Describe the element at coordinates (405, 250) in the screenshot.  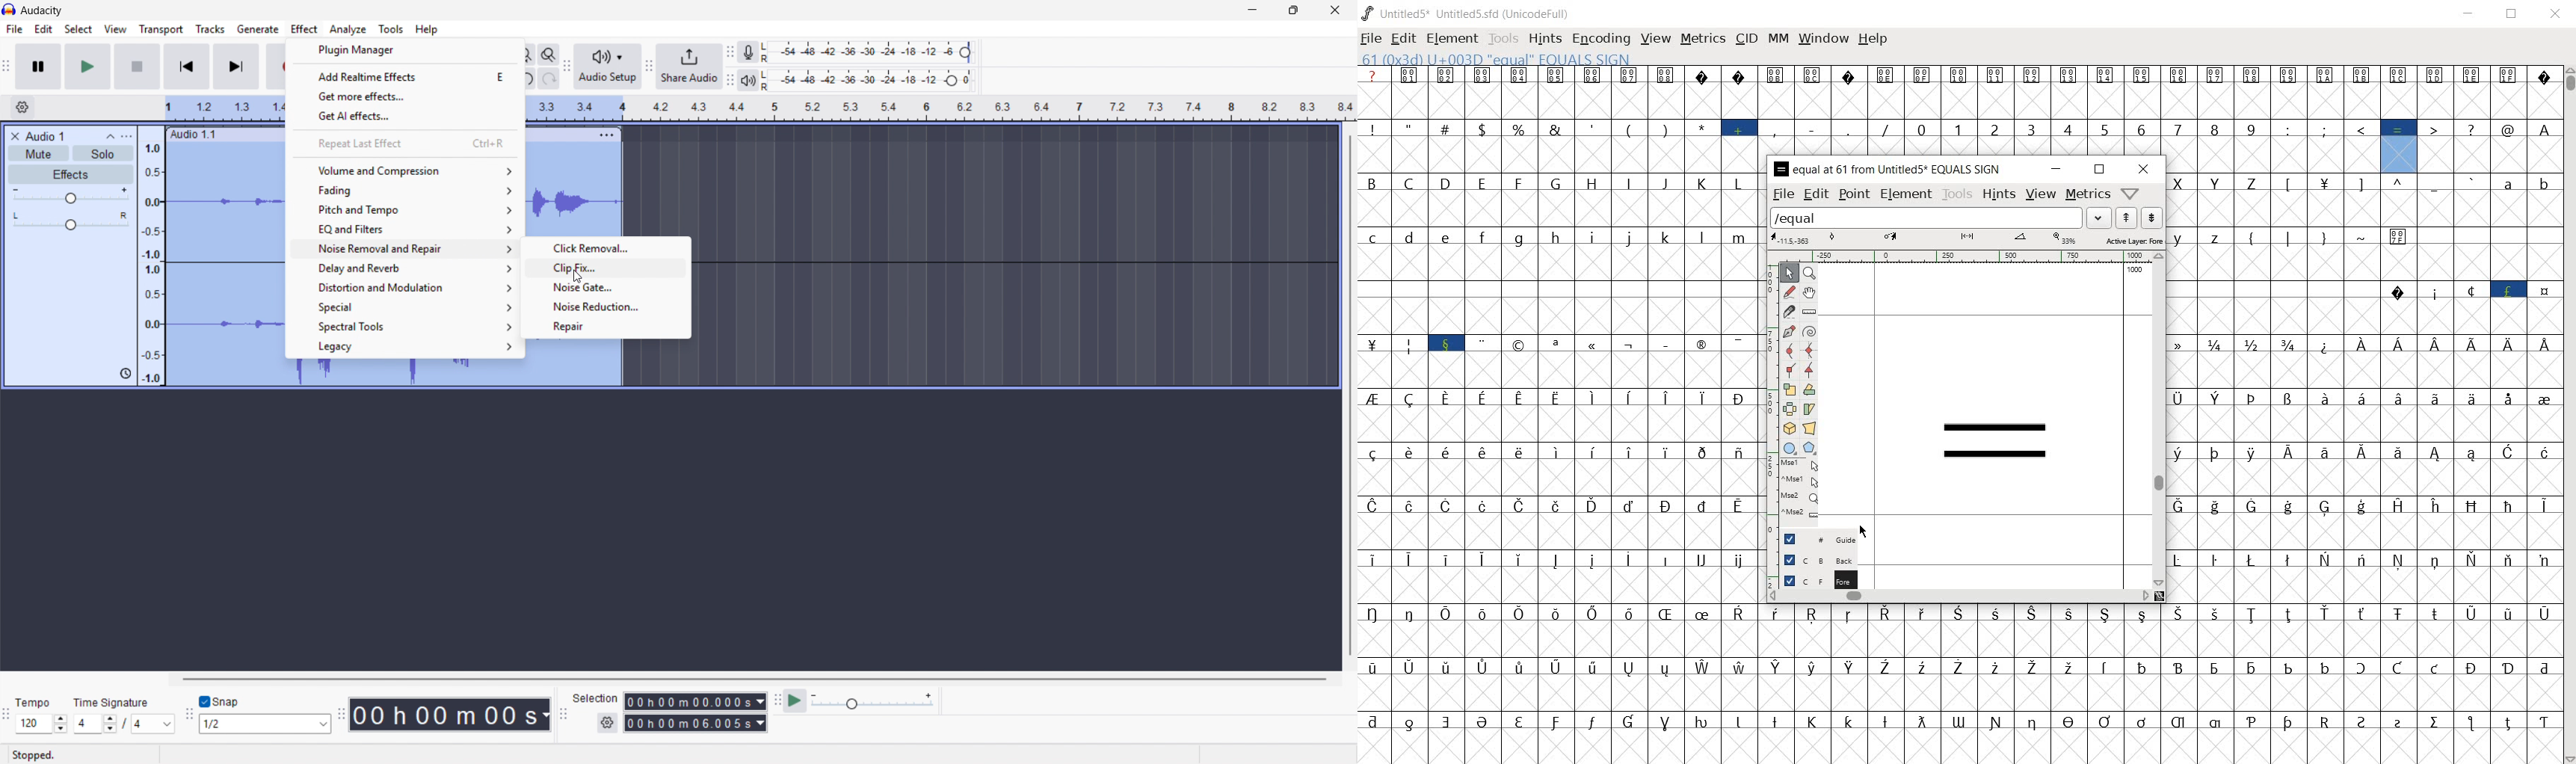
I see `Noise removal and repair ` at that location.